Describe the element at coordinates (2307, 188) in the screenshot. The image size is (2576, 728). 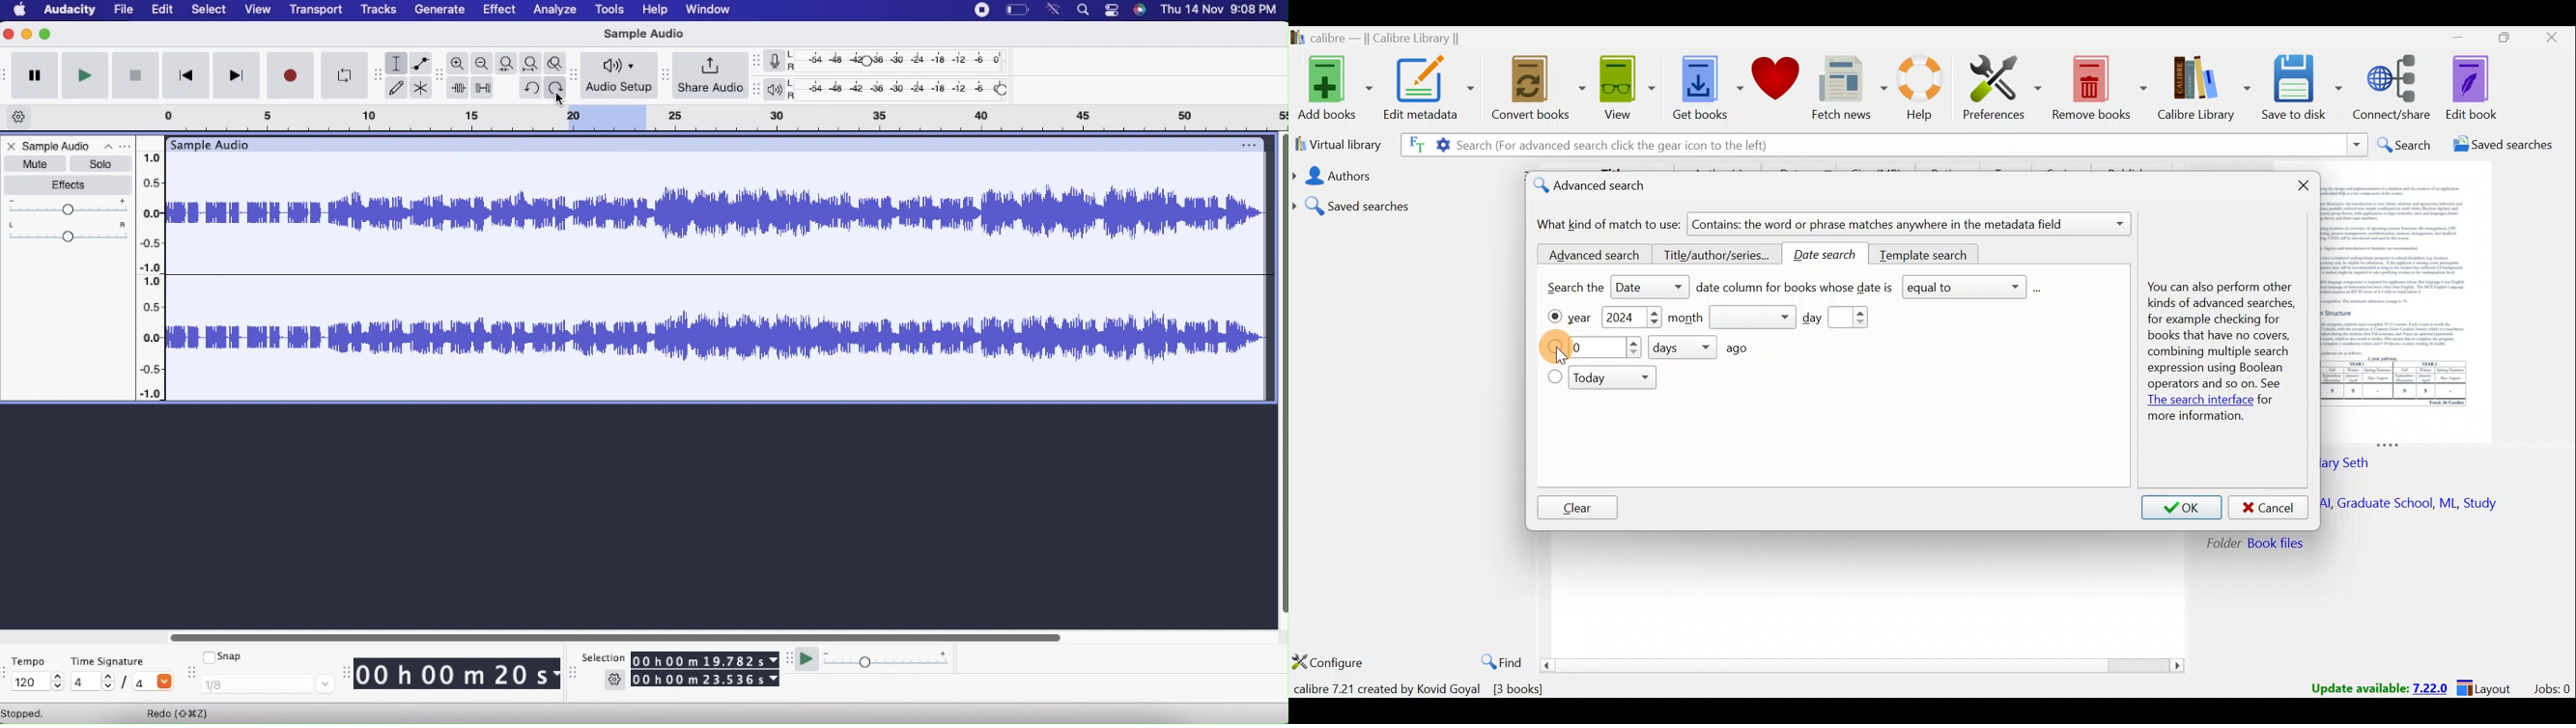
I see `Close` at that location.